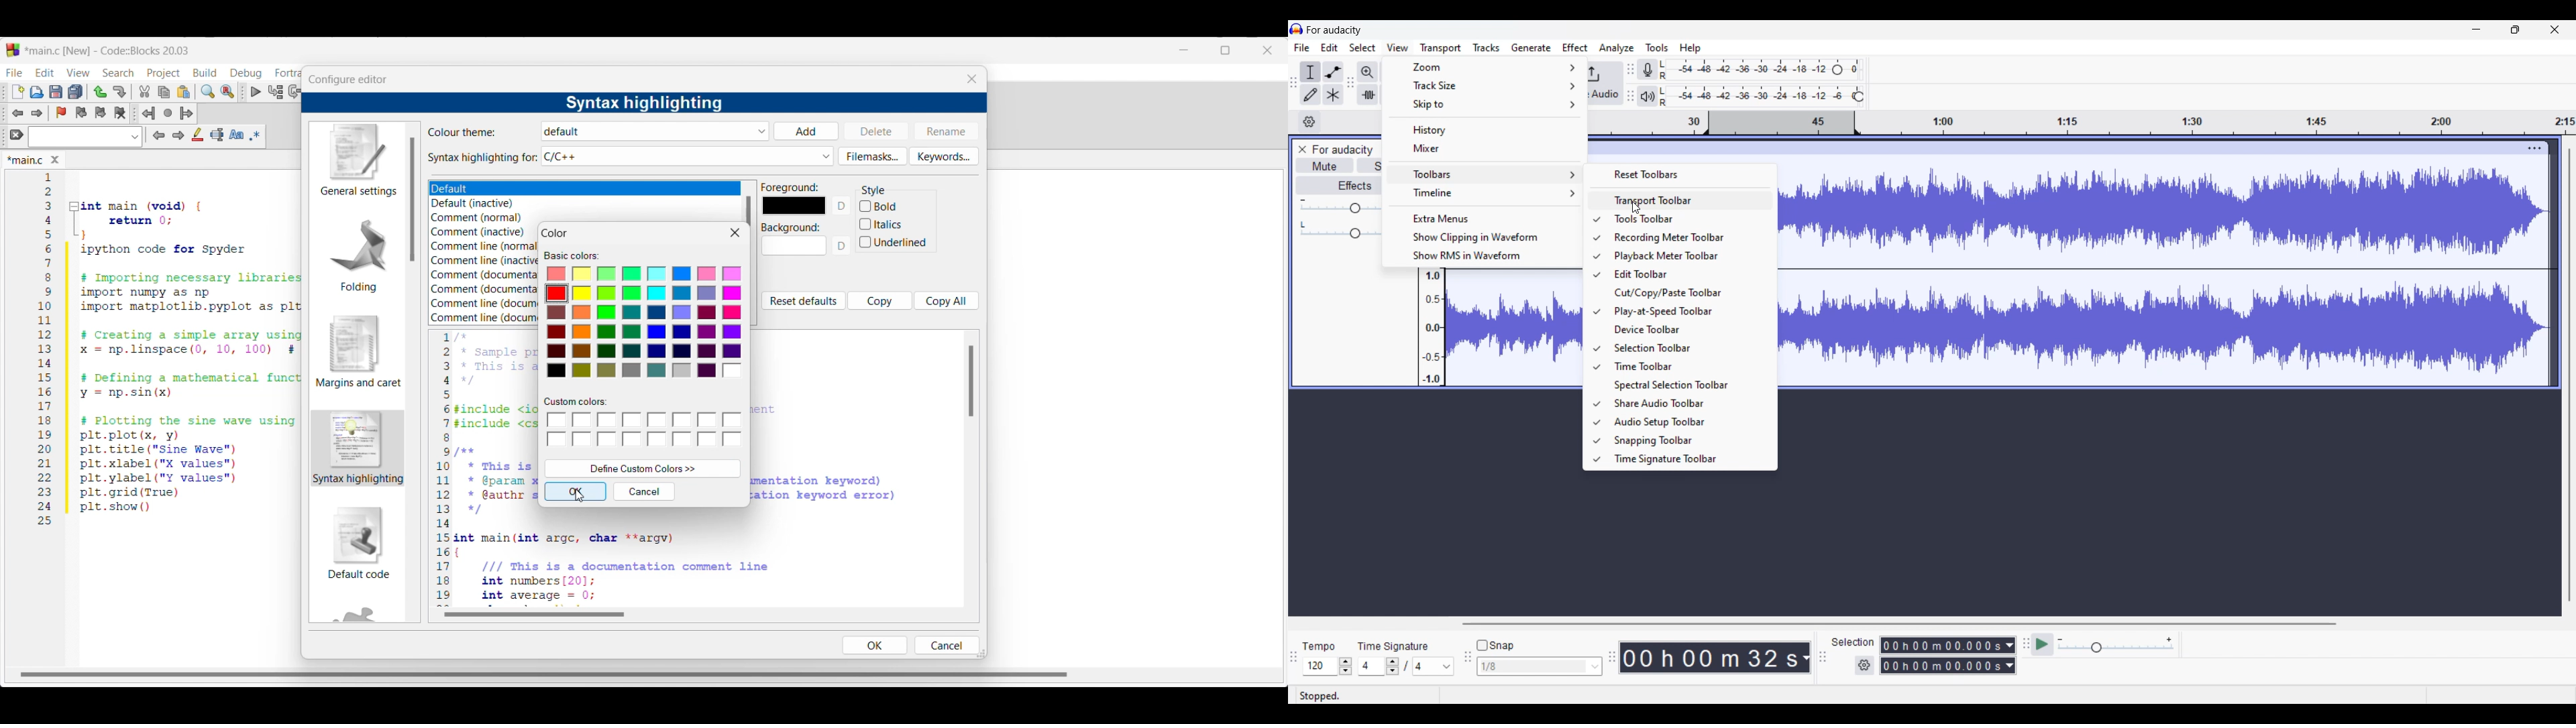 The image size is (2576, 728). I want to click on Indicates color theme options, so click(463, 132).